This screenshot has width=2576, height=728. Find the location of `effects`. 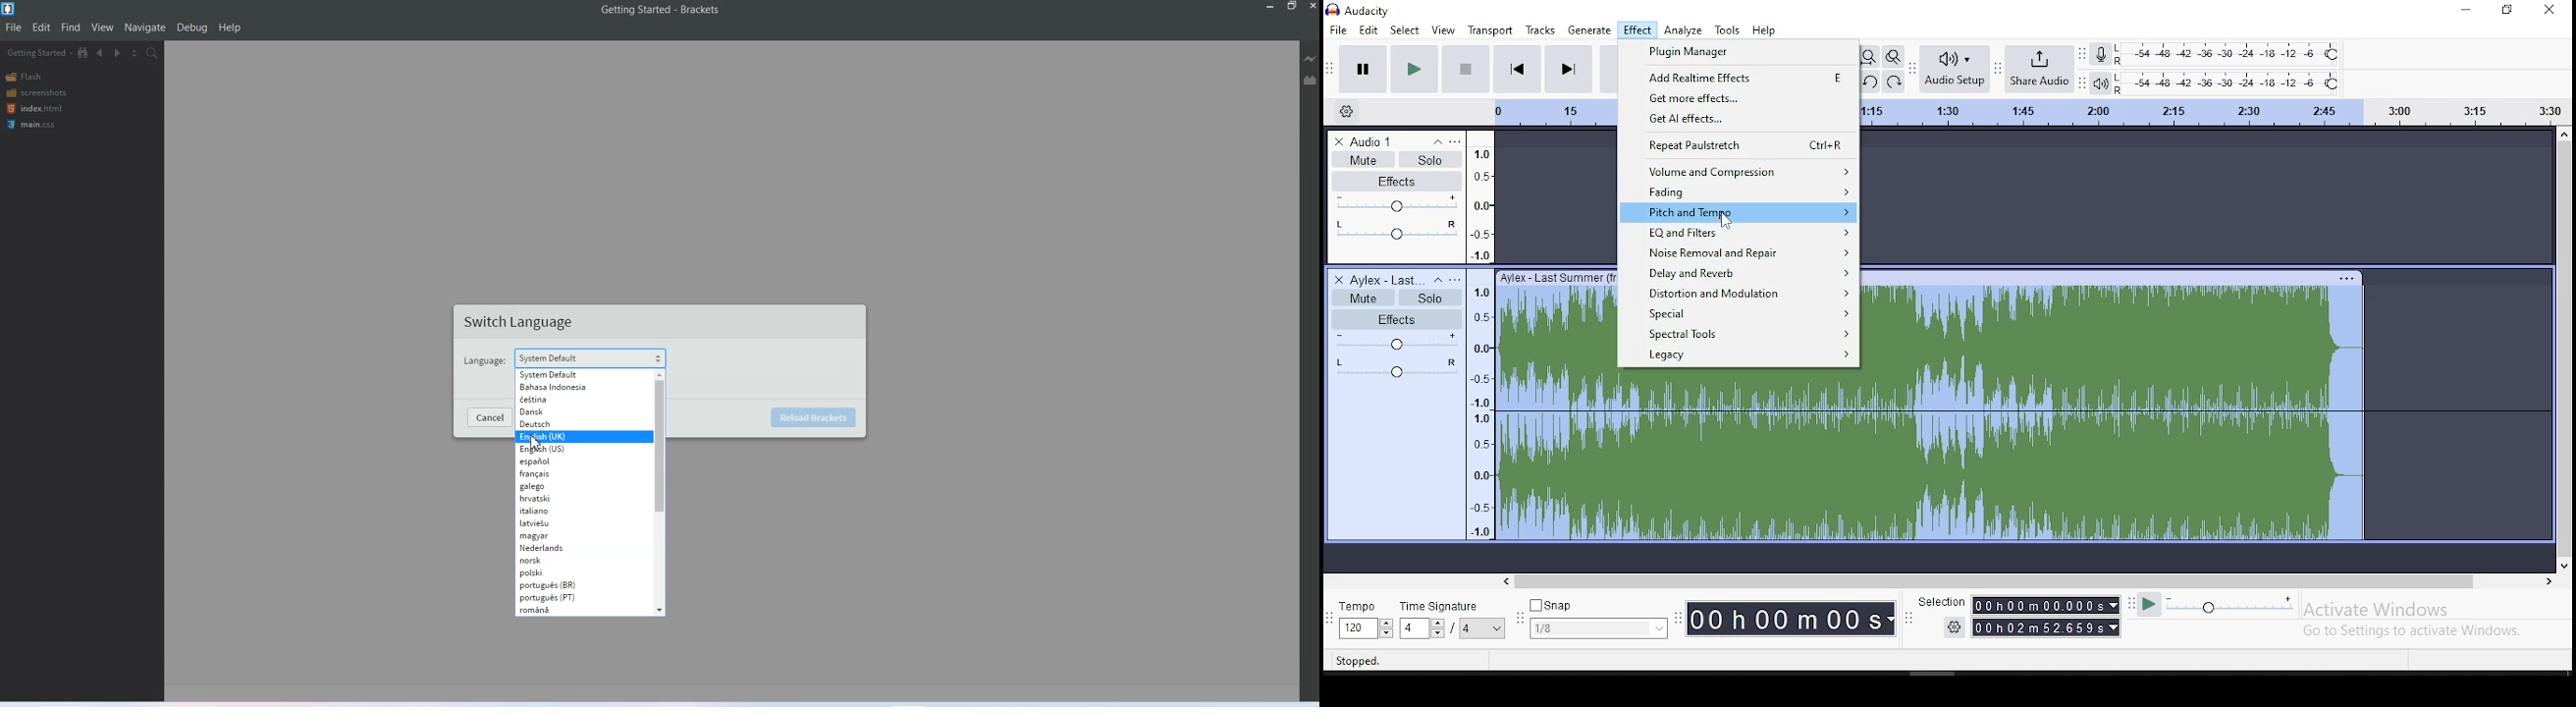

effects is located at coordinates (1401, 182).